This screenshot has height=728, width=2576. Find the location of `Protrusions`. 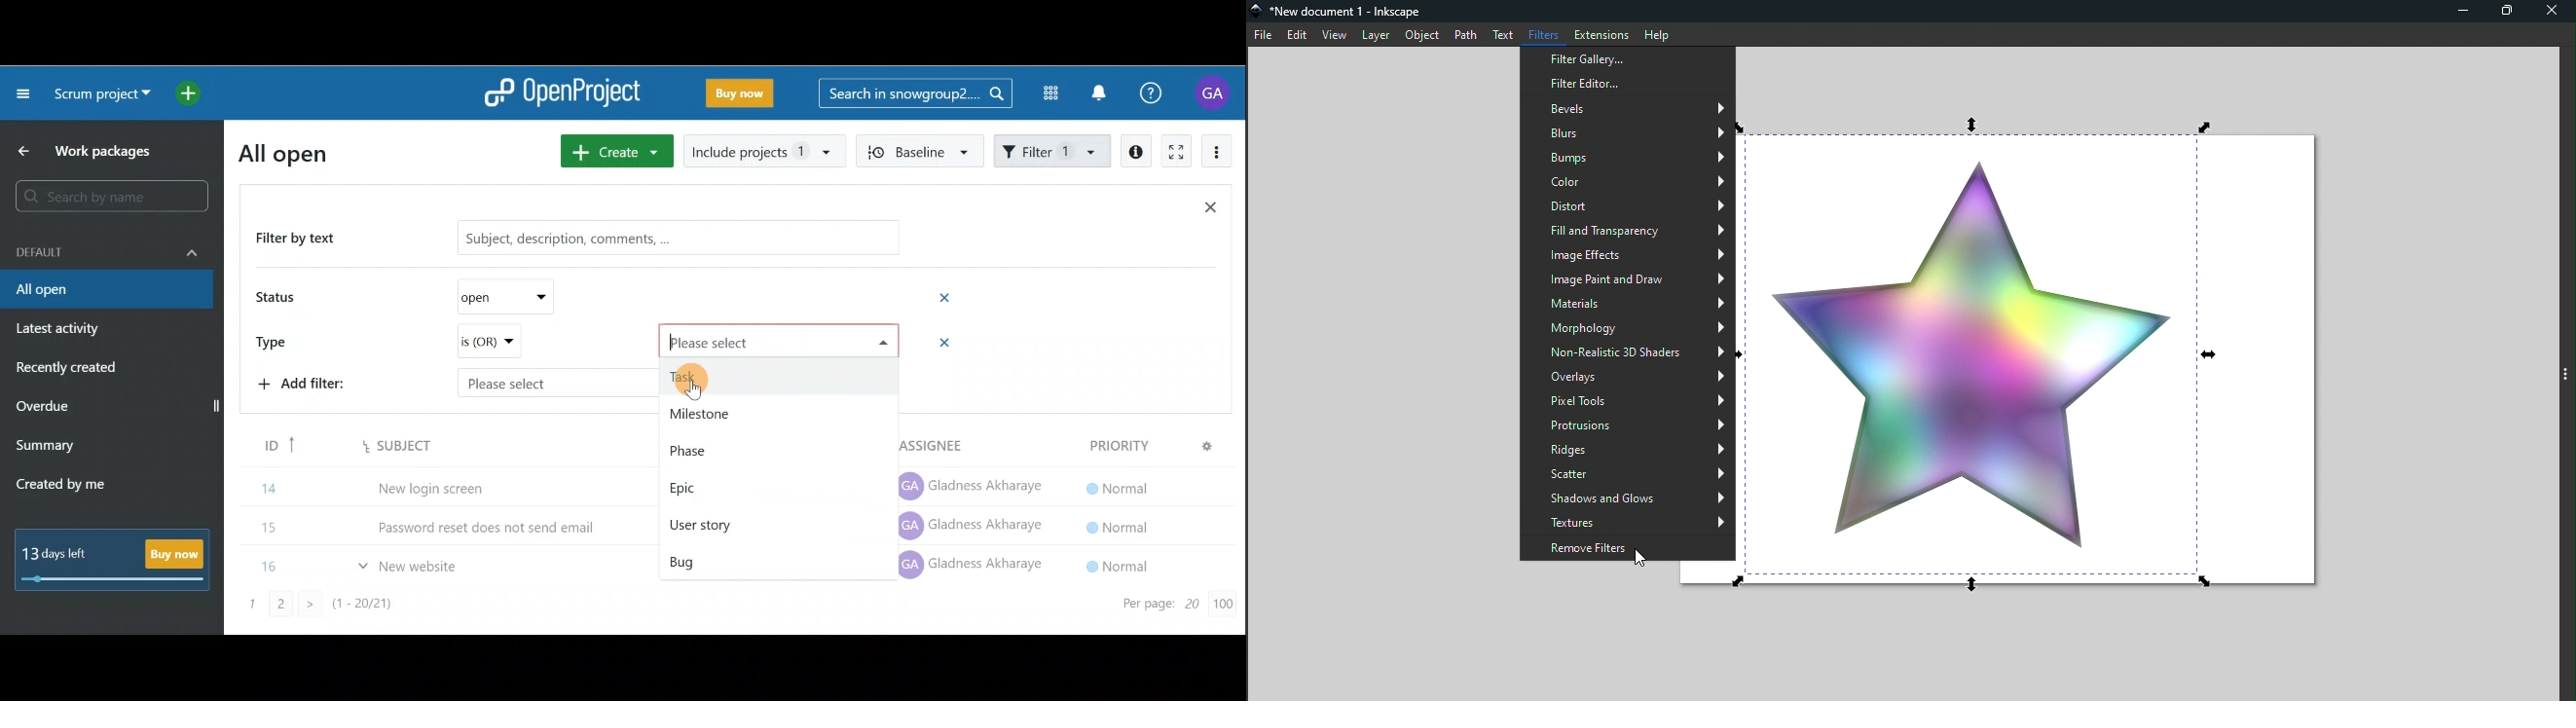

Protrusions is located at coordinates (1629, 423).